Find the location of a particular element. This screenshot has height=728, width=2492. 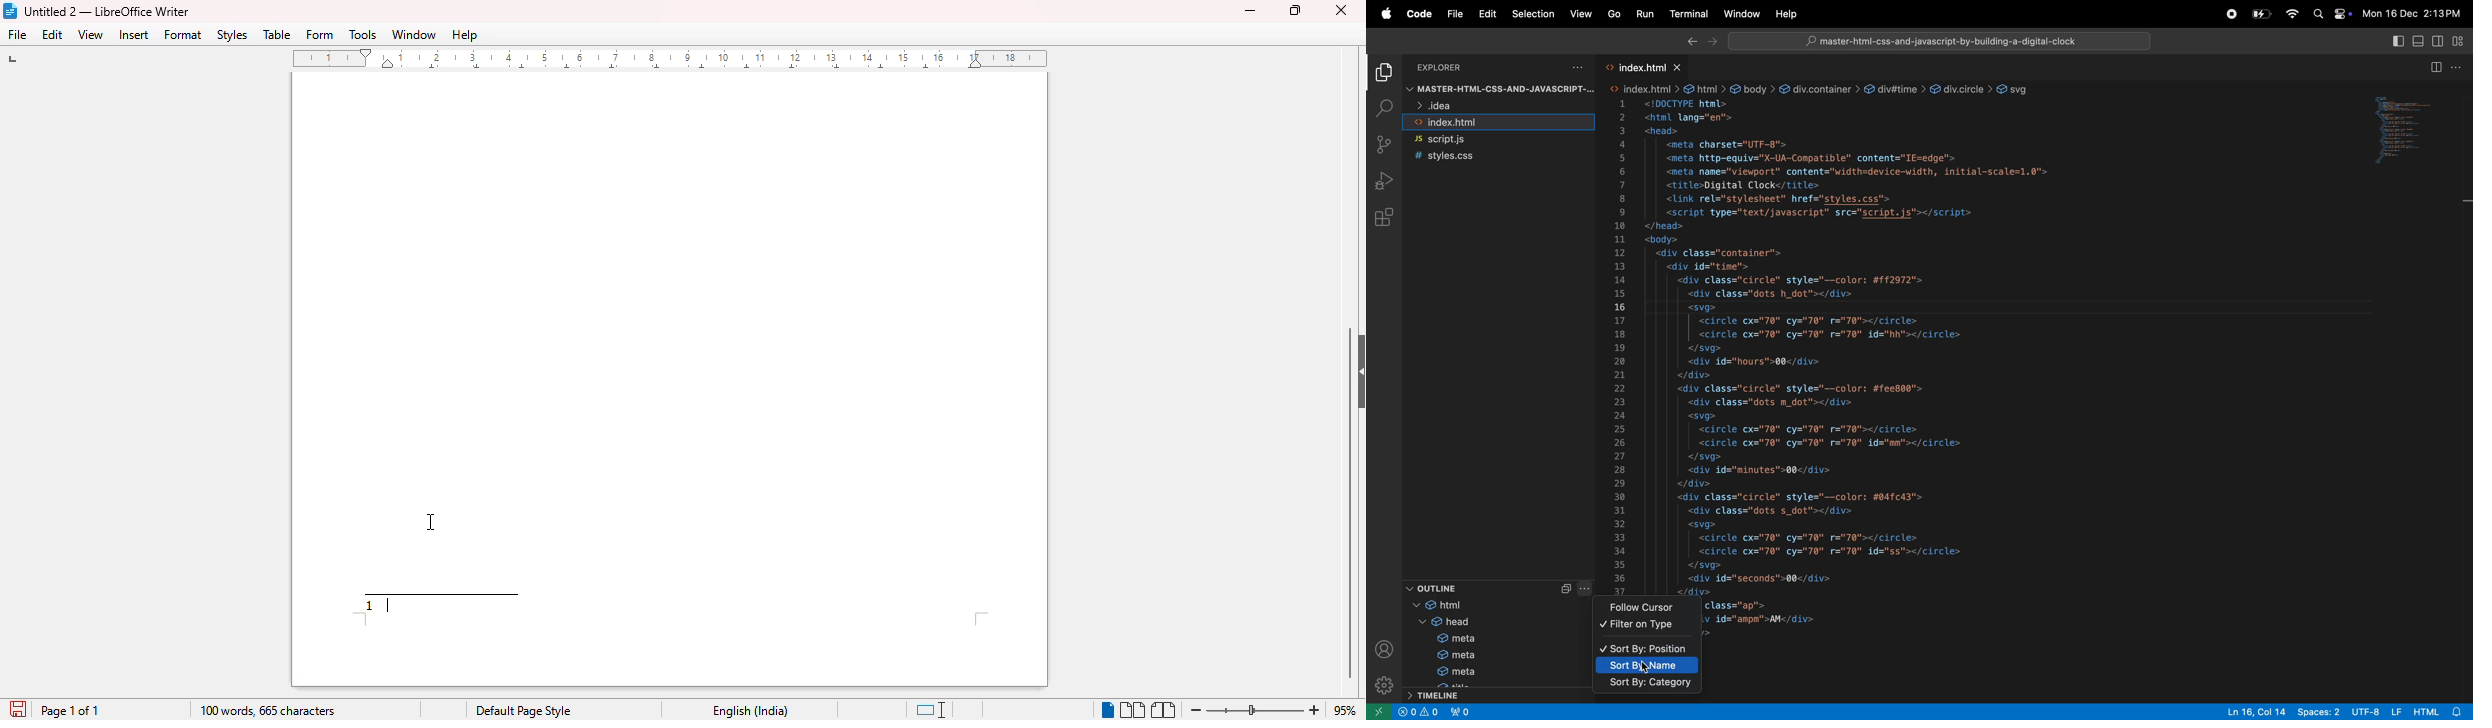

zoom out is located at coordinates (1197, 710).